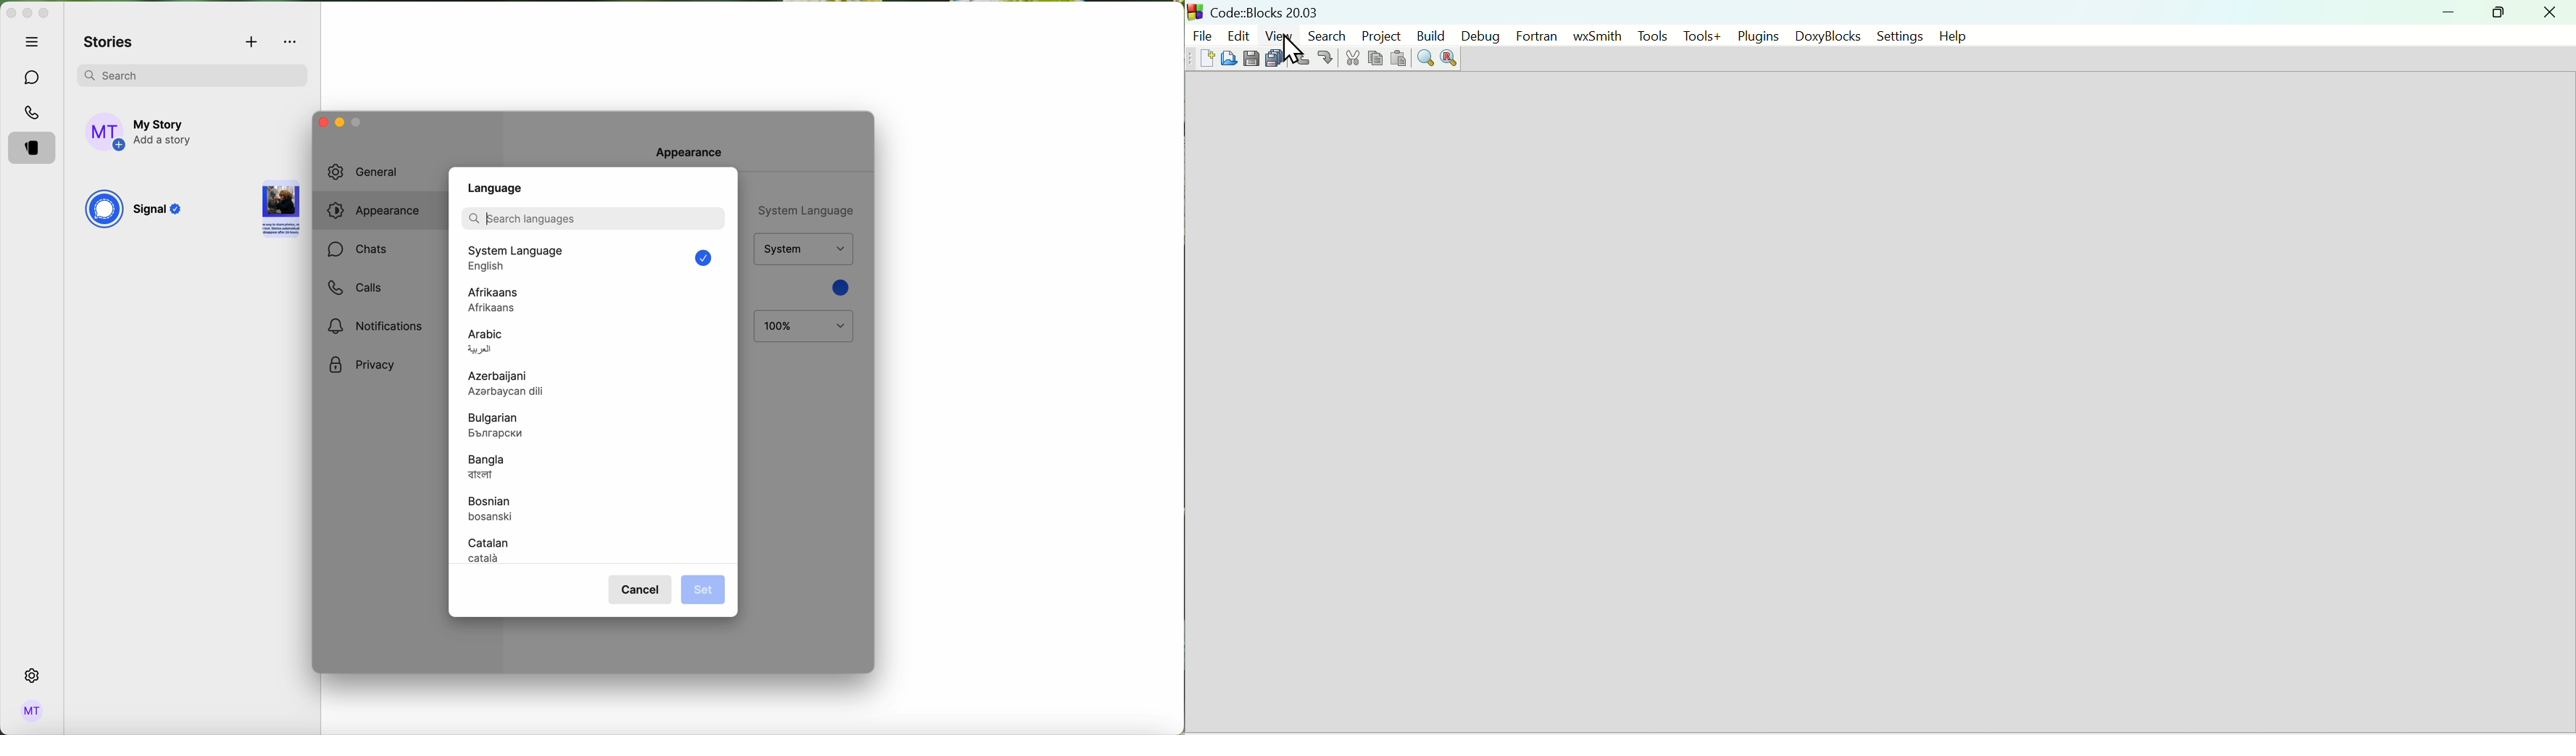  I want to click on New file, so click(1205, 58).